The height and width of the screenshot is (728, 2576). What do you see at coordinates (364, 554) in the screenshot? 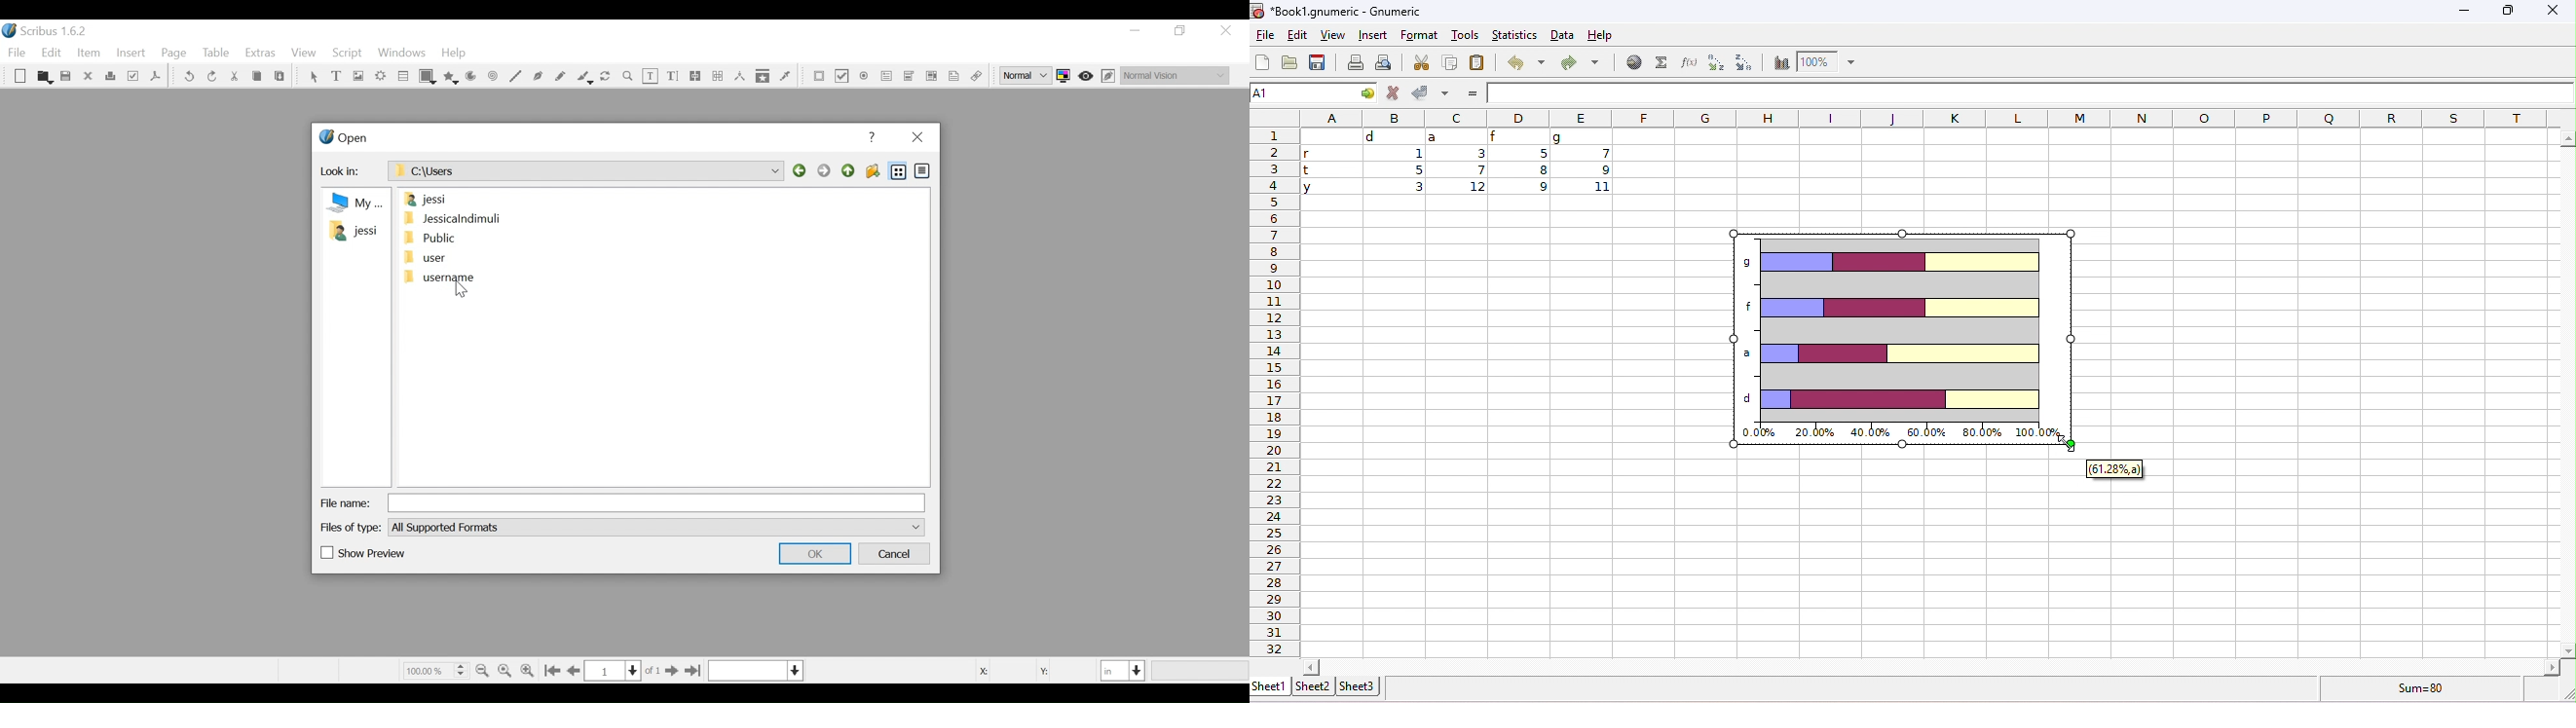
I see `(un)check Show Preview` at bounding box center [364, 554].